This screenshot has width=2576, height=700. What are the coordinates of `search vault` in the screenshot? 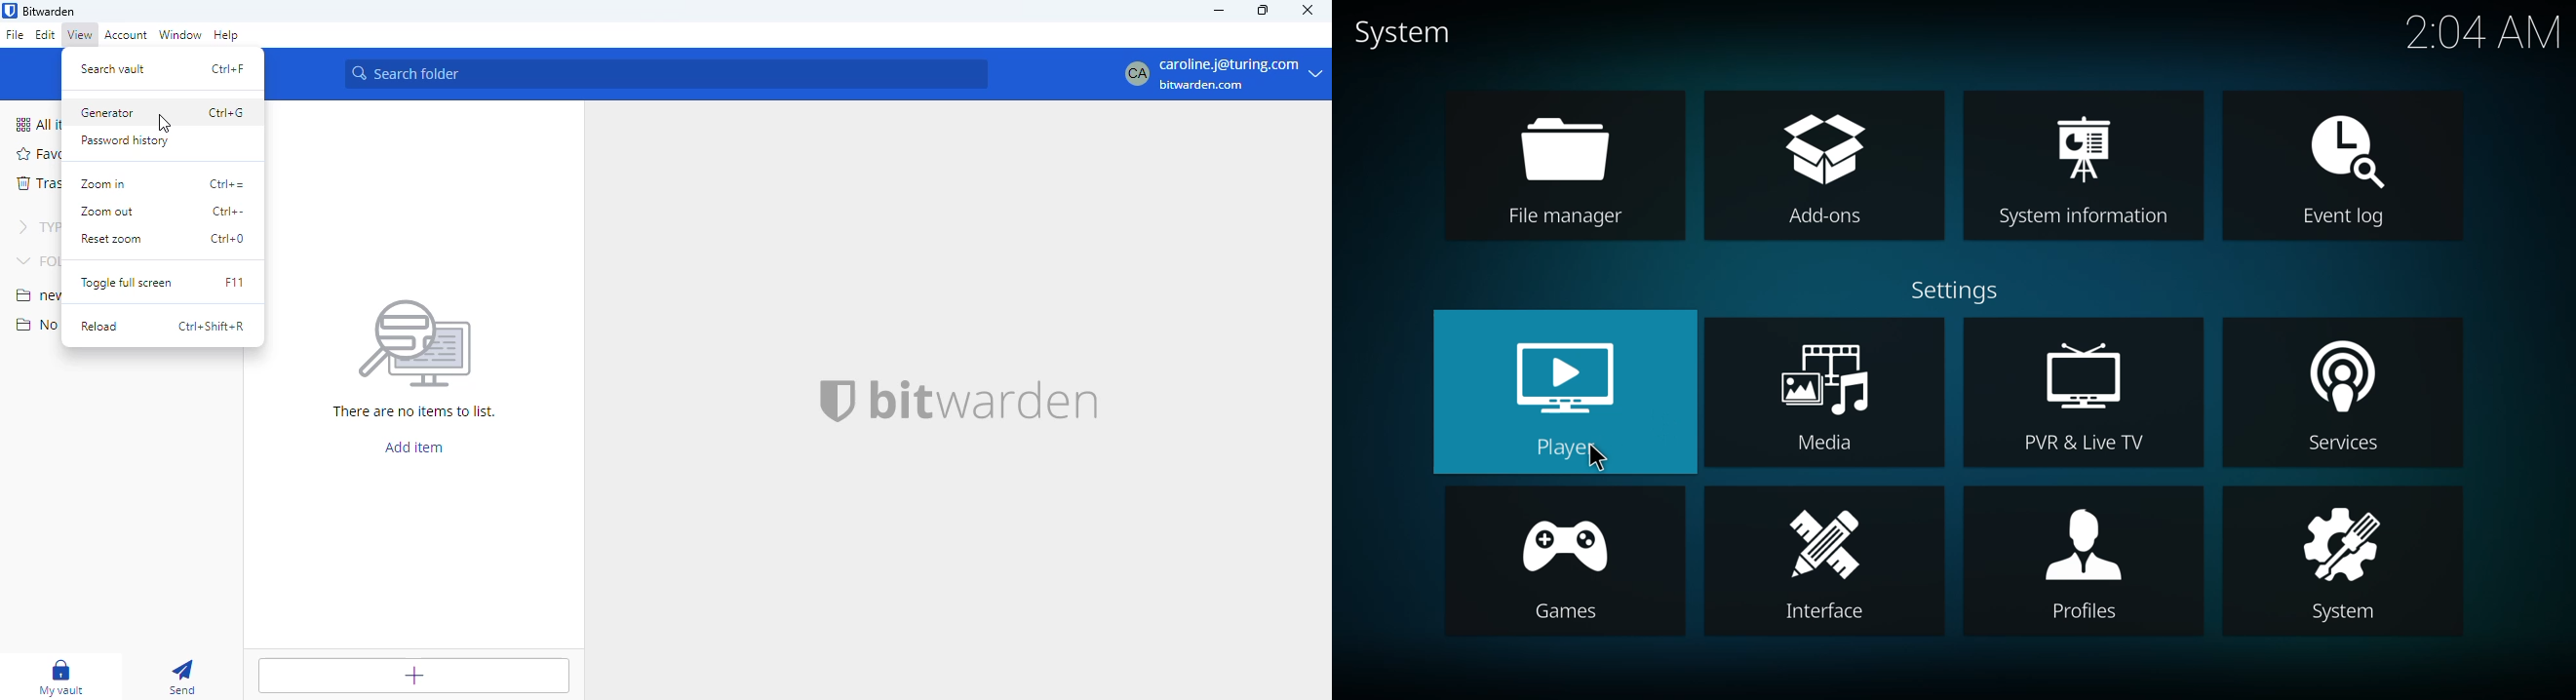 It's located at (114, 68).